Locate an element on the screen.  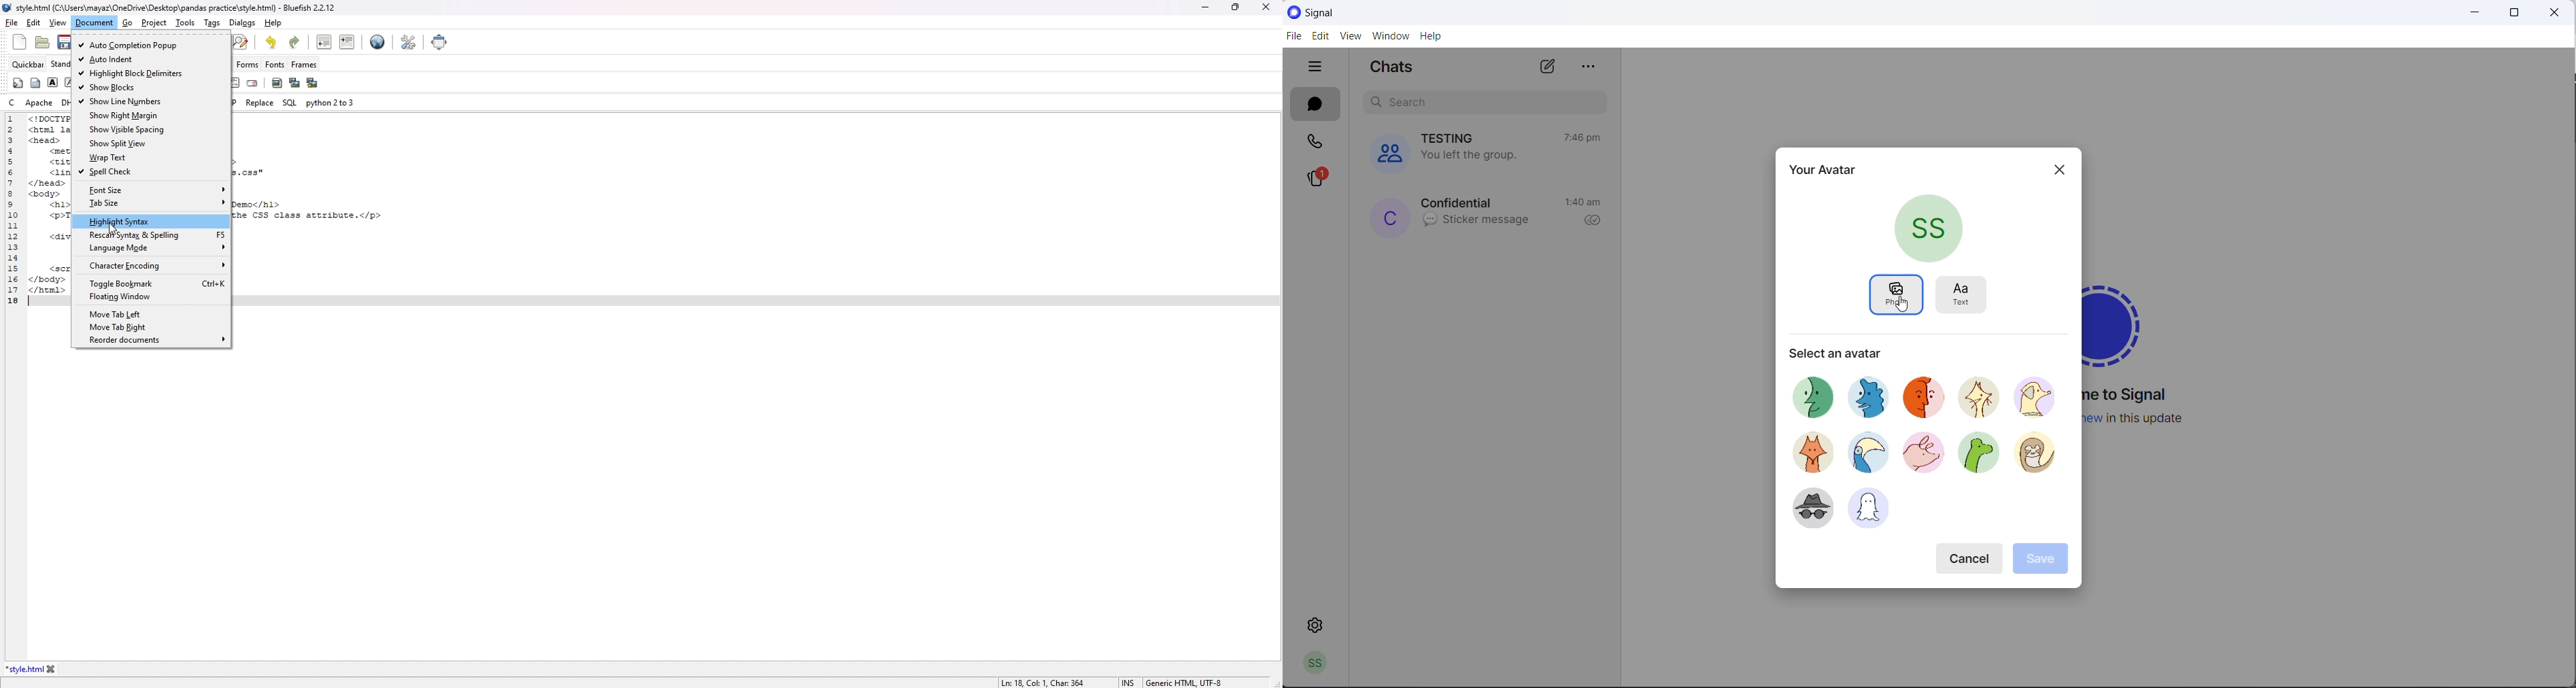
auto indent is located at coordinates (150, 58).